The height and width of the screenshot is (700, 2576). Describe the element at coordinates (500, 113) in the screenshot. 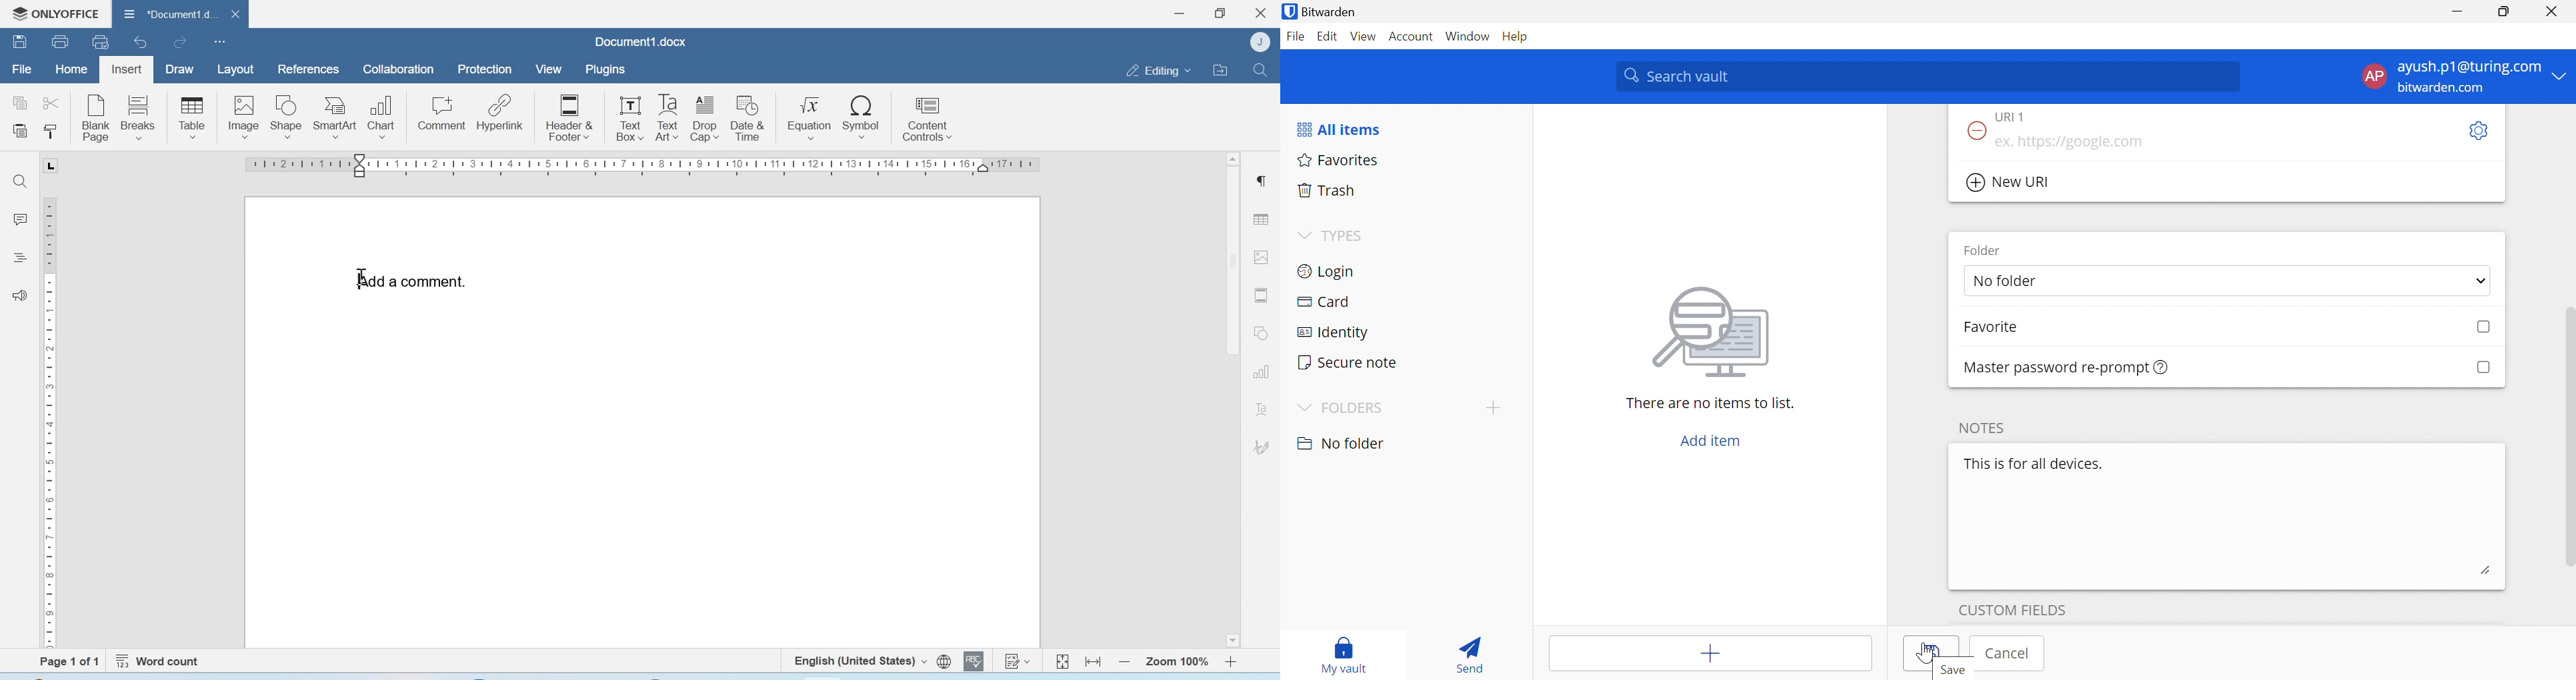

I see `Hyperlink` at that location.